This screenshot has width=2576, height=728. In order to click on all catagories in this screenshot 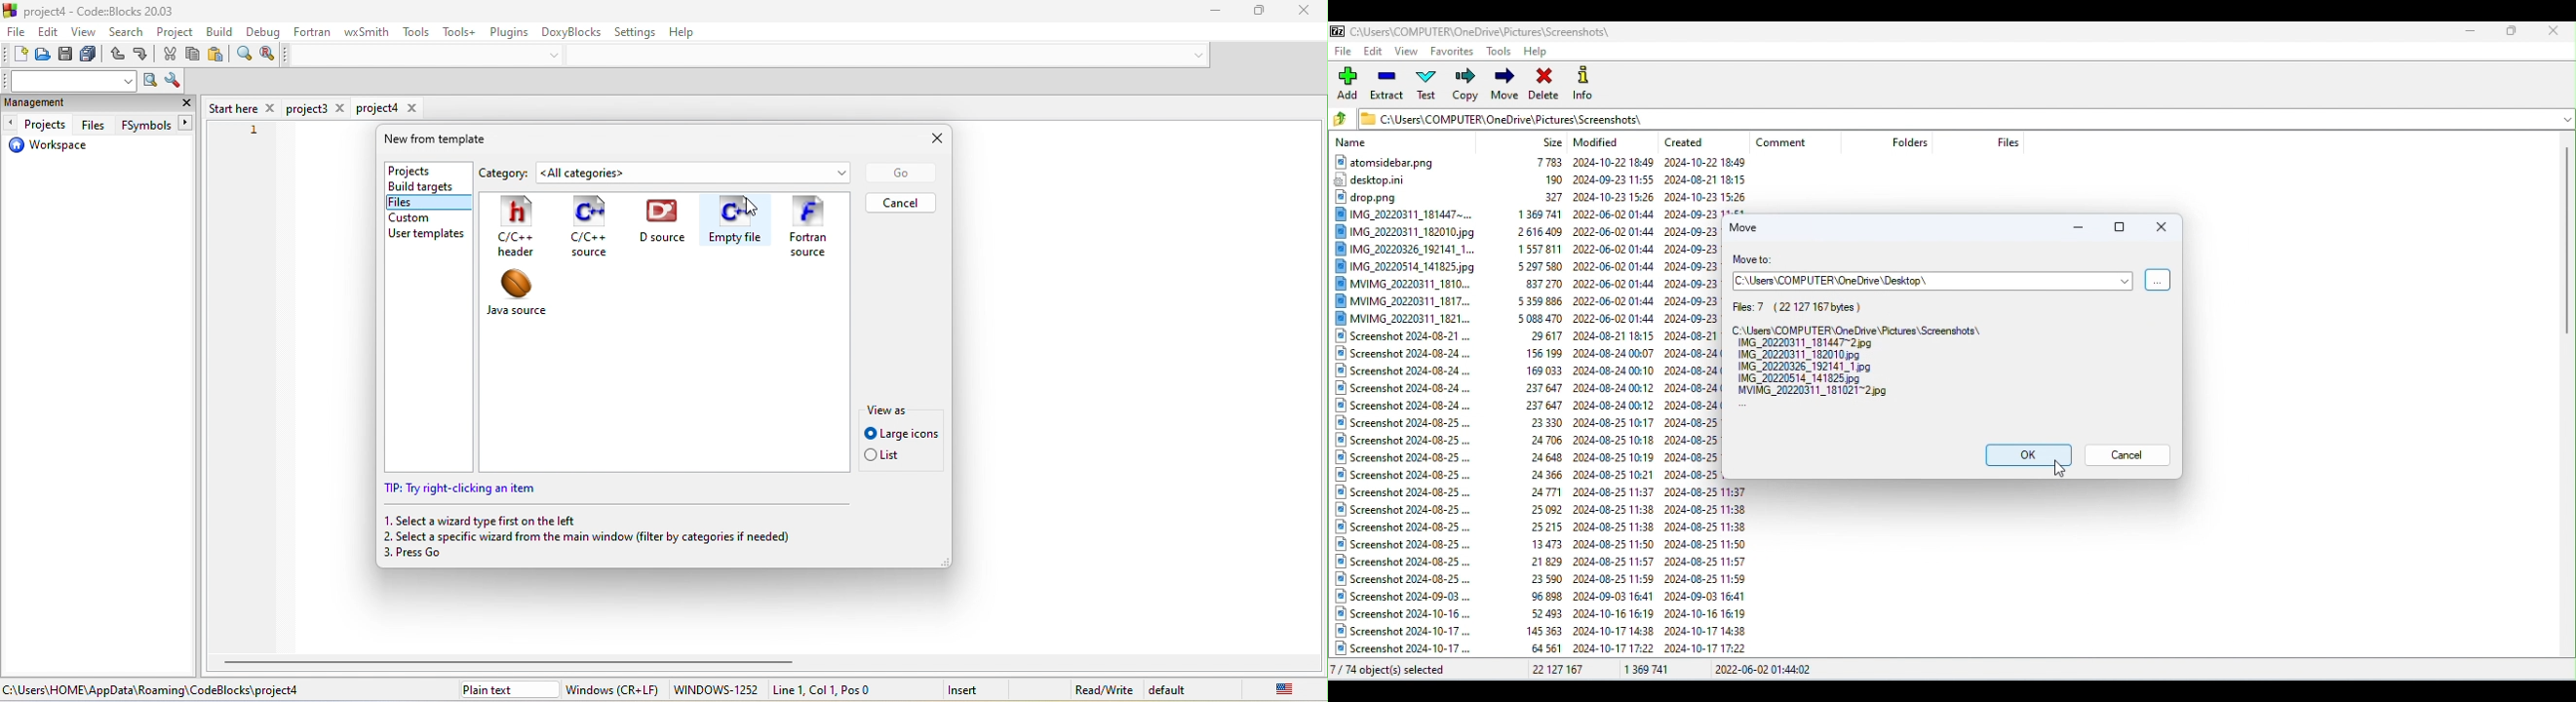, I will do `click(698, 173)`.